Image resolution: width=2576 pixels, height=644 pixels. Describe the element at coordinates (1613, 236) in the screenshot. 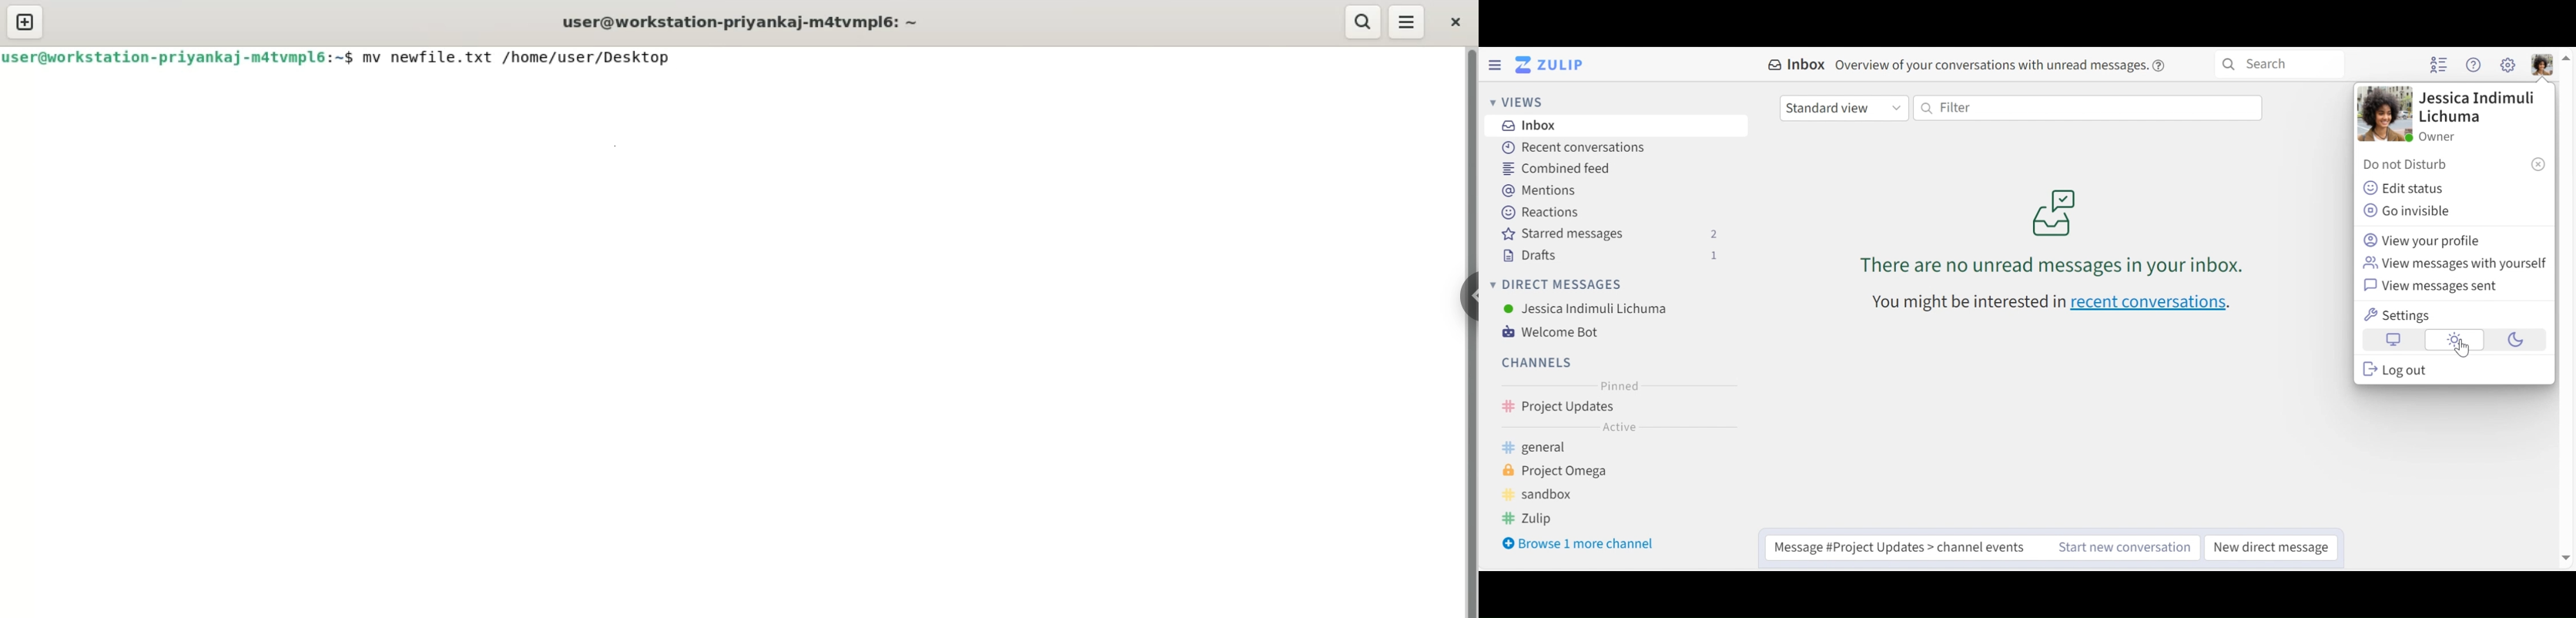

I see `Starred messages` at that location.